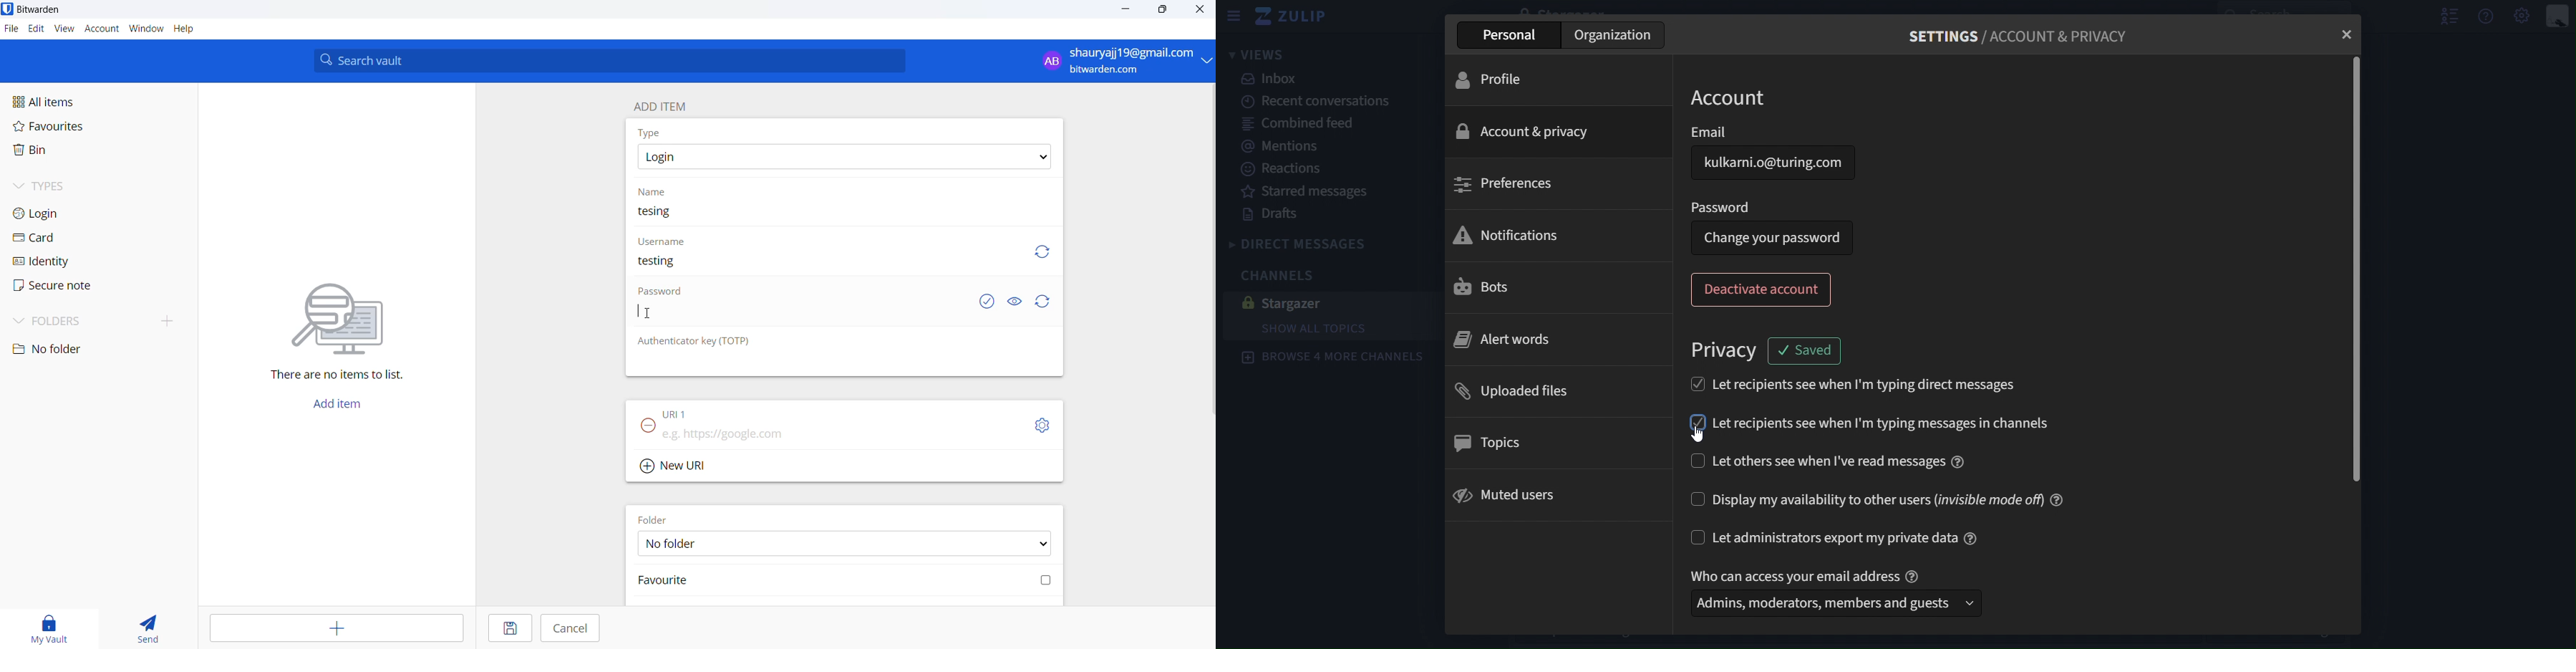 The height and width of the screenshot is (672, 2576). I want to click on File, so click(10, 29).